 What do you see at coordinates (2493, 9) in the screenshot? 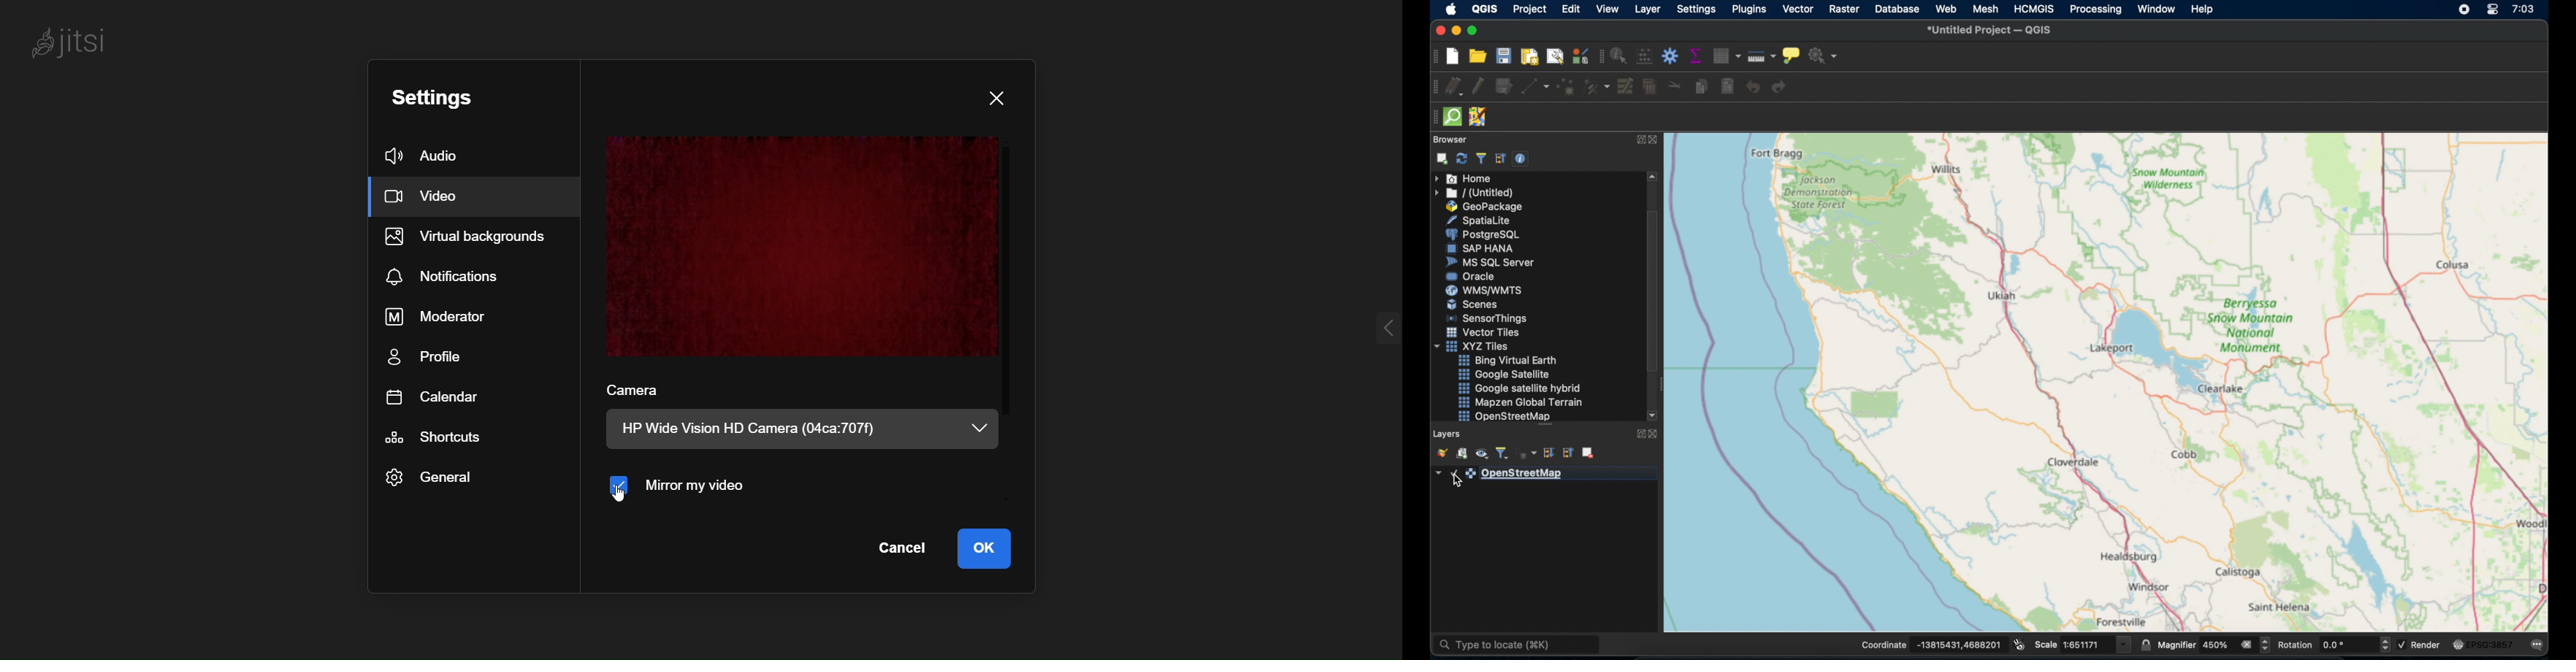
I see `control center` at bounding box center [2493, 9].